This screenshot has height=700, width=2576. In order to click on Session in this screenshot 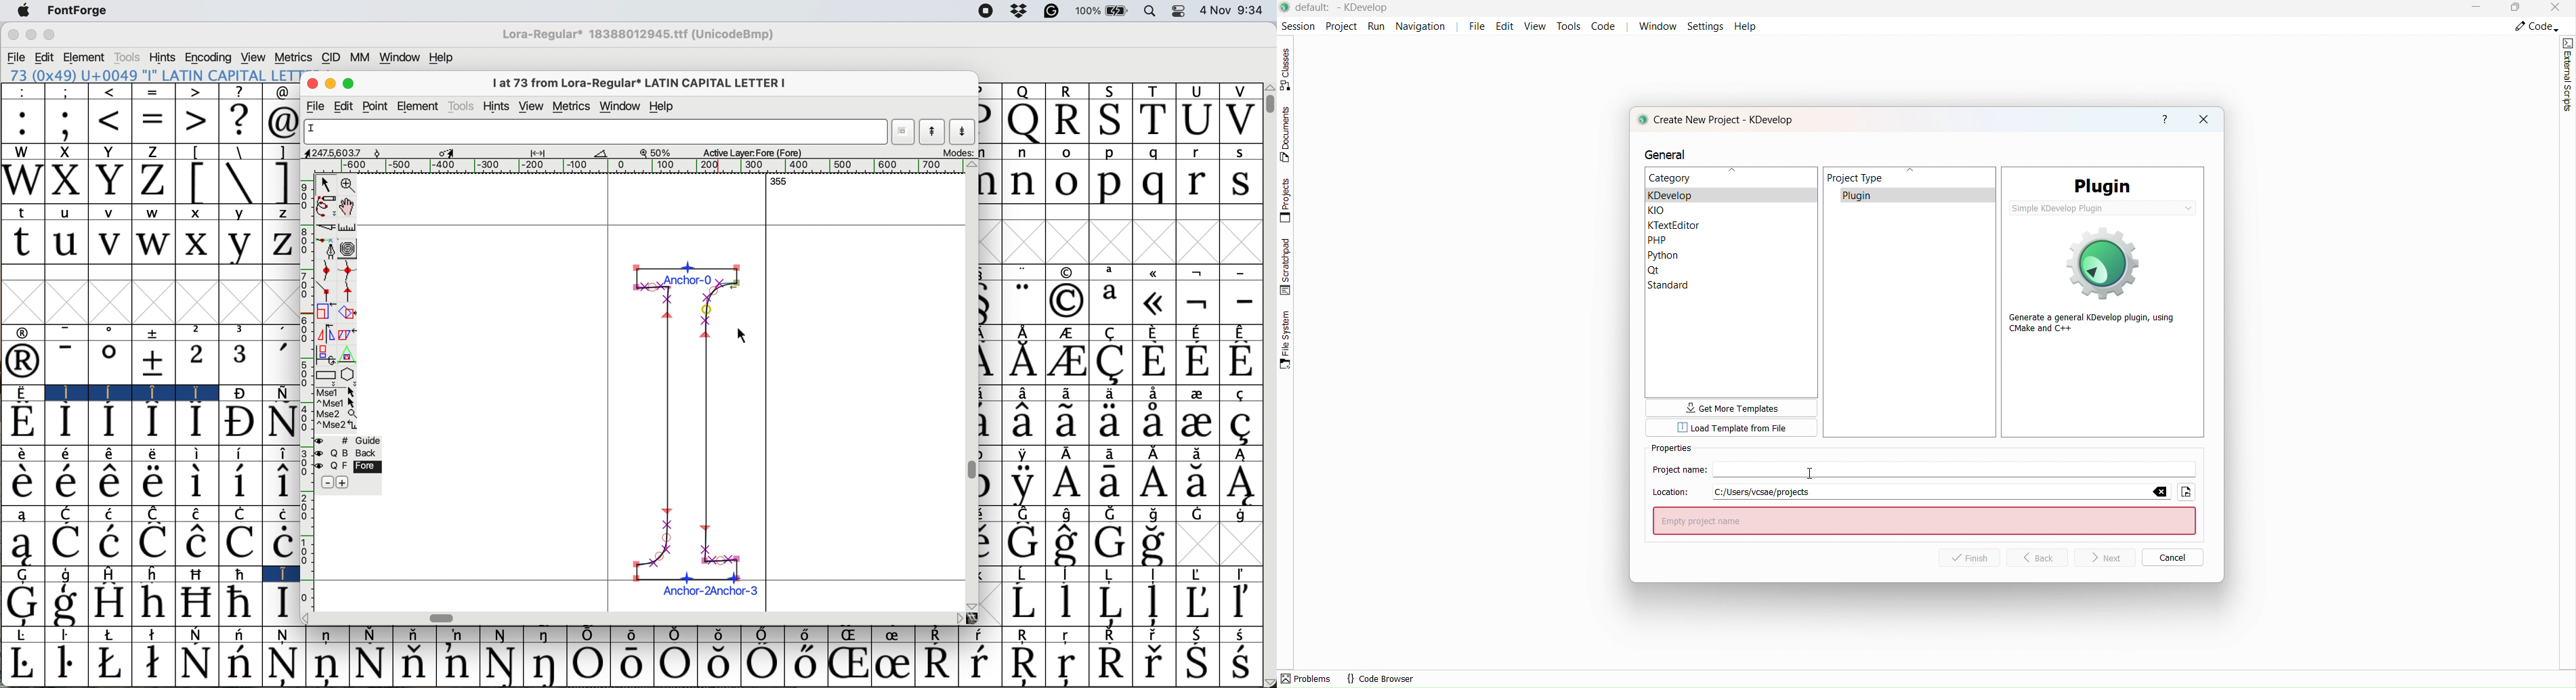, I will do `click(1296, 24)`.